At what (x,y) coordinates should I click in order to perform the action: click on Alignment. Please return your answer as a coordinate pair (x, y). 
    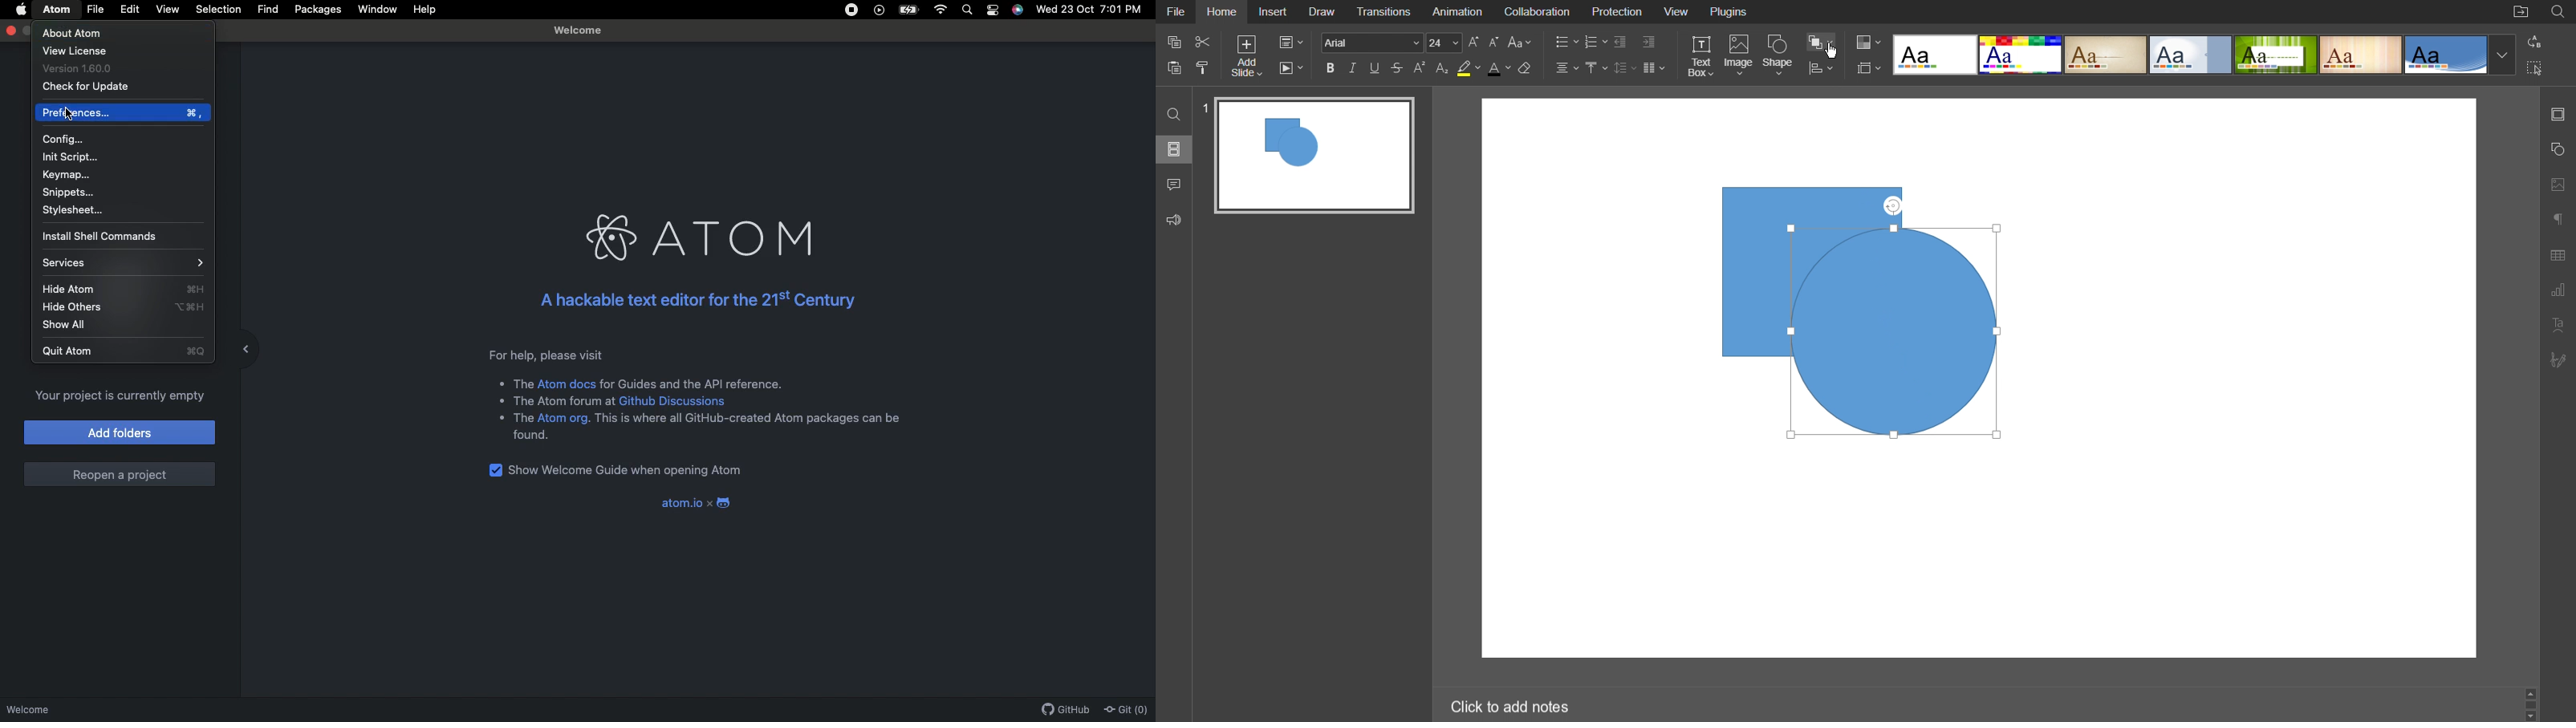
    Looking at the image, I should click on (1566, 67).